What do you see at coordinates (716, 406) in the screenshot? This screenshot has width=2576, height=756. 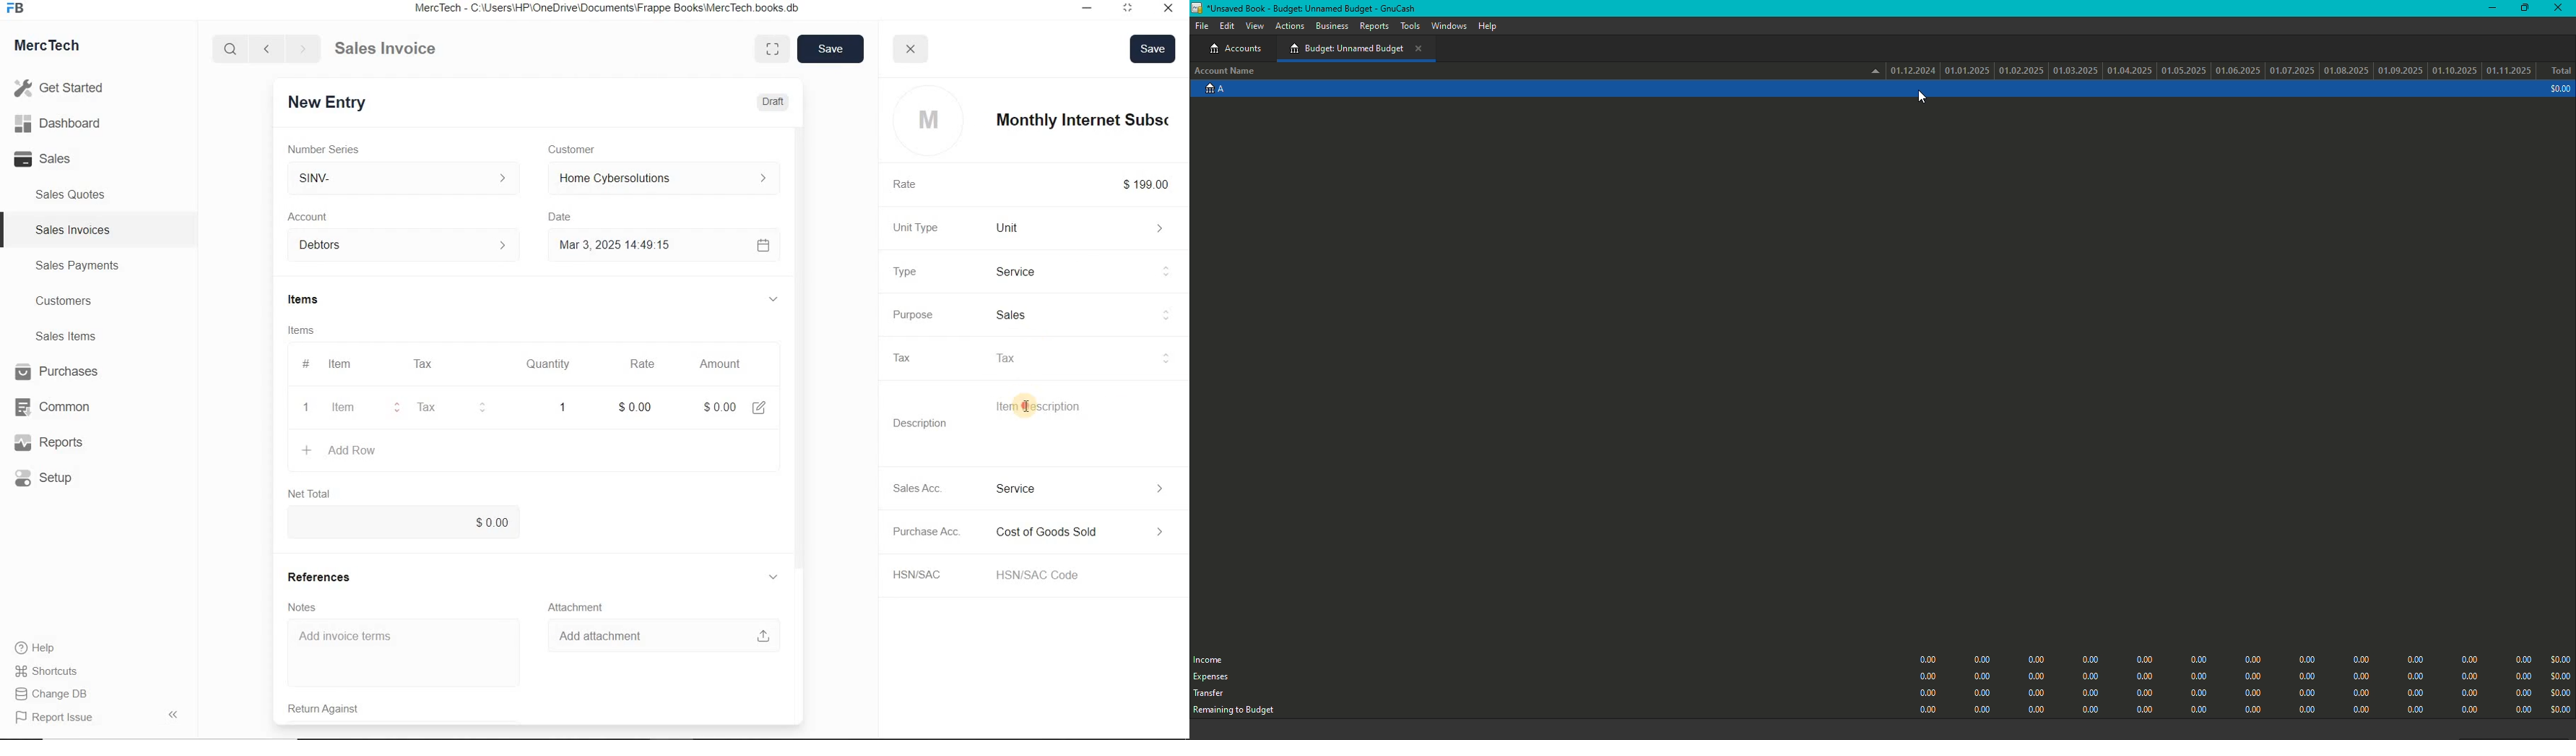 I see `Amount: $0.00` at bounding box center [716, 406].